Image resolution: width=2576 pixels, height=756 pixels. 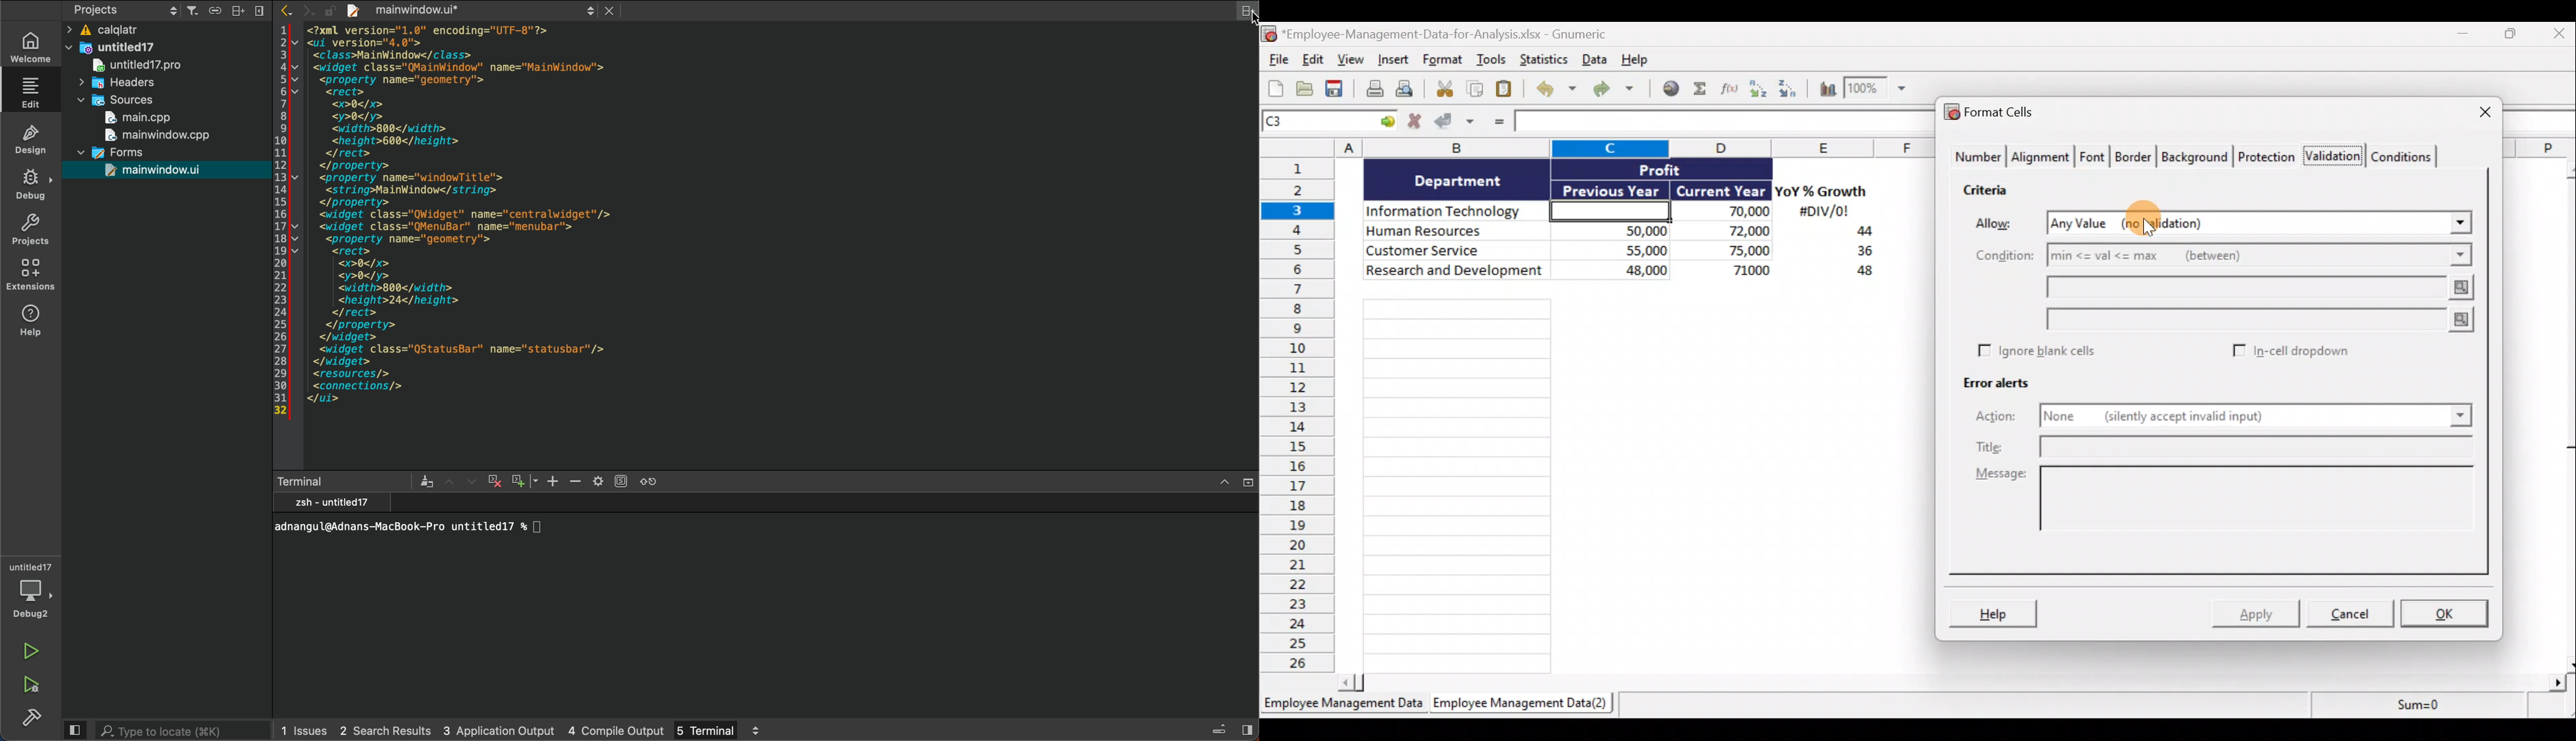 What do you see at coordinates (1458, 180) in the screenshot?
I see `Department` at bounding box center [1458, 180].